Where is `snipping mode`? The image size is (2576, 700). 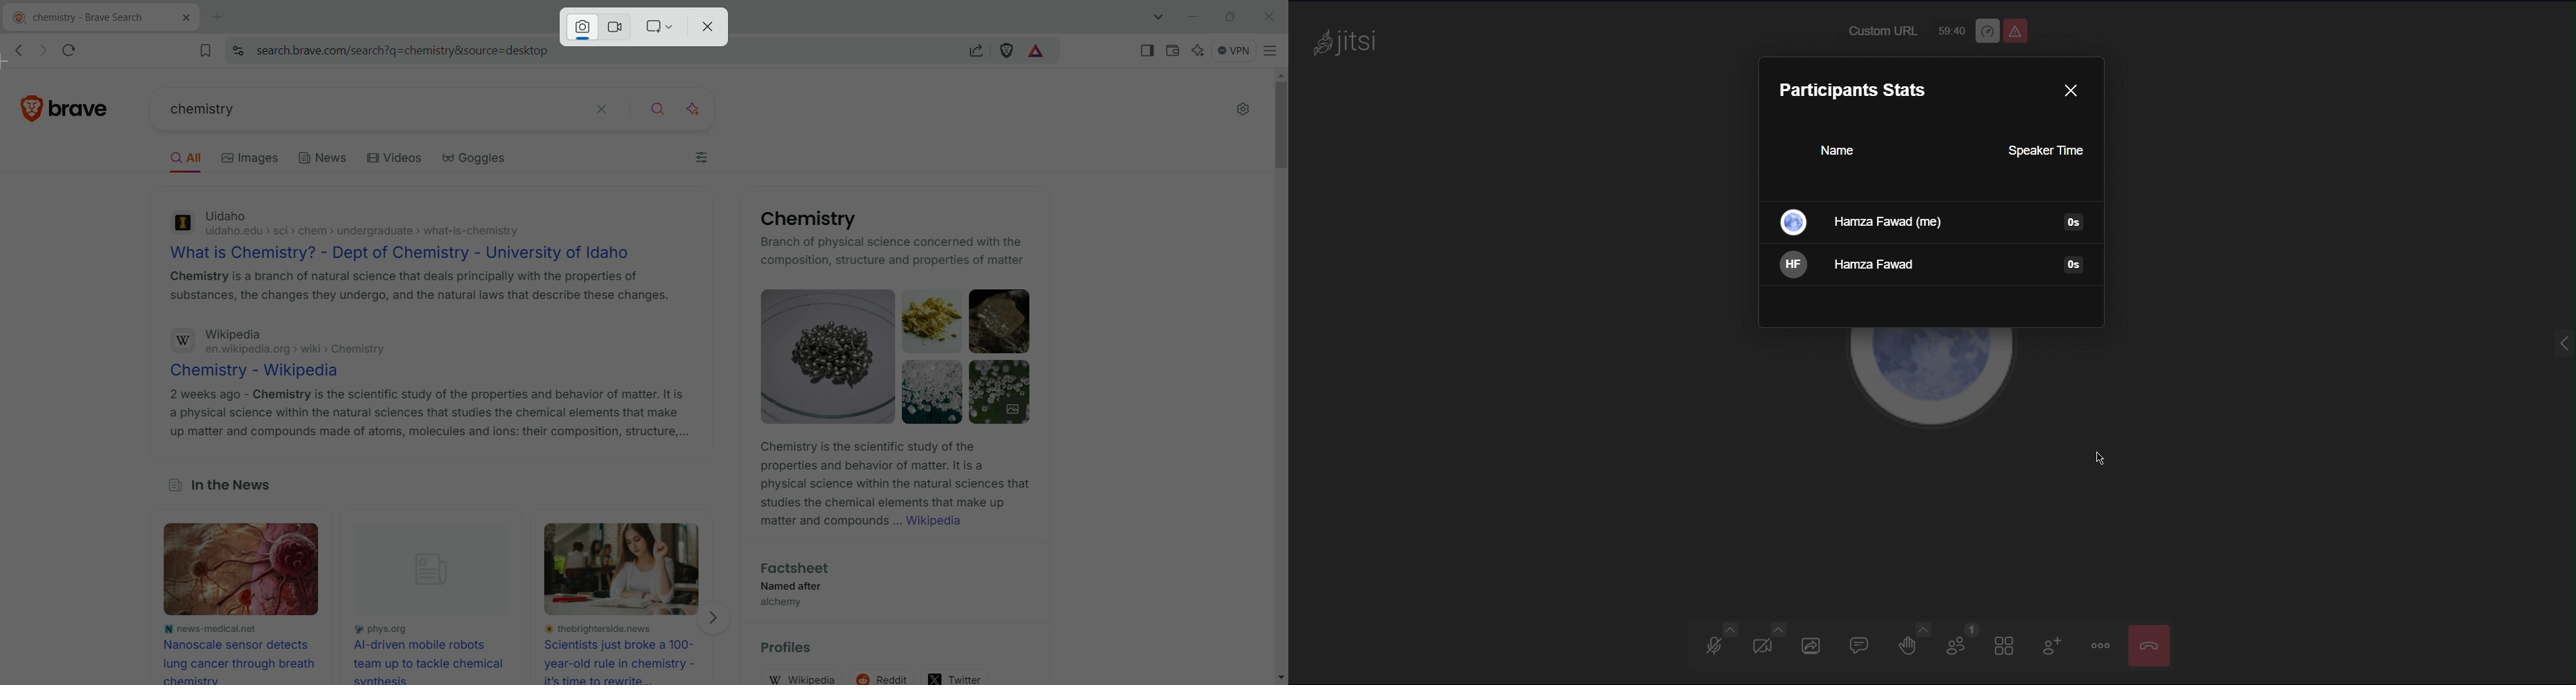 snipping mode is located at coordinates (660, 27).